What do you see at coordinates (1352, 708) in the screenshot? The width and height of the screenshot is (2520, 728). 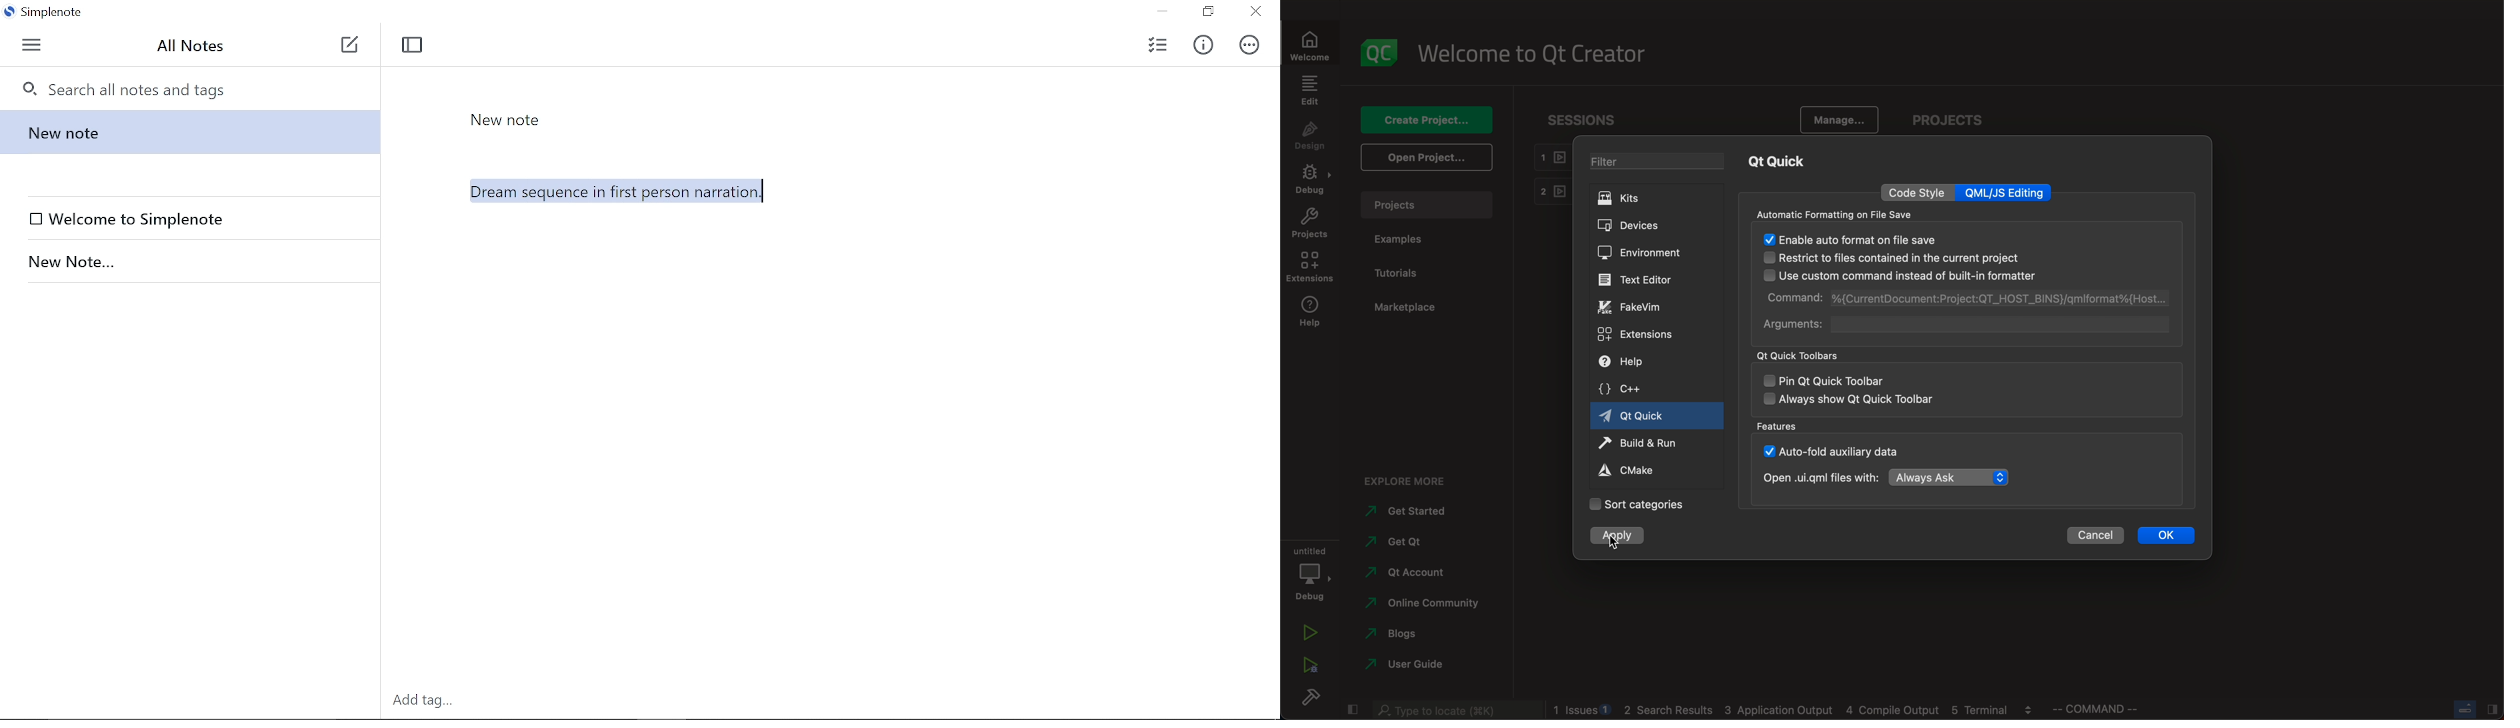 I see `close slide bar` at bounding box center [1352, 708].